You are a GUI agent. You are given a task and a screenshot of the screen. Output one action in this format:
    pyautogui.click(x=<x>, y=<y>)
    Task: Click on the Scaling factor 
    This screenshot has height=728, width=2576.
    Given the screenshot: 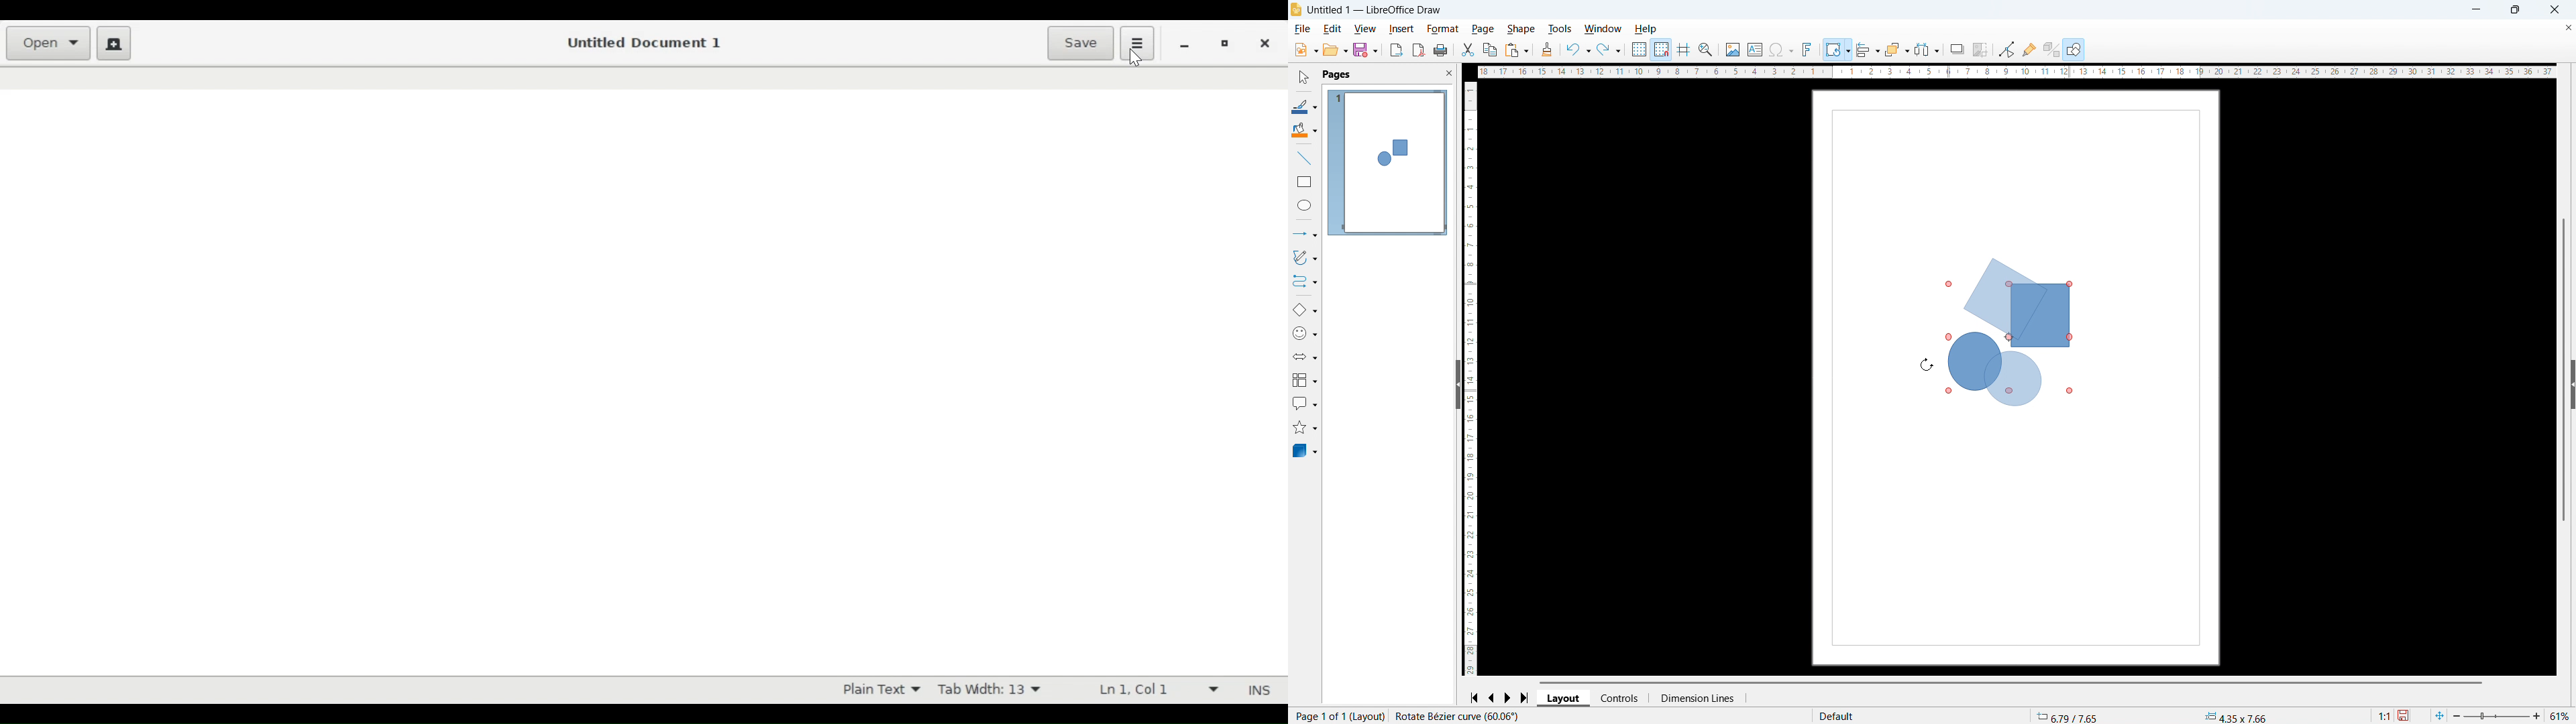 What is the action you would take?
    pyautogui.click(x=2385, y=716)
    